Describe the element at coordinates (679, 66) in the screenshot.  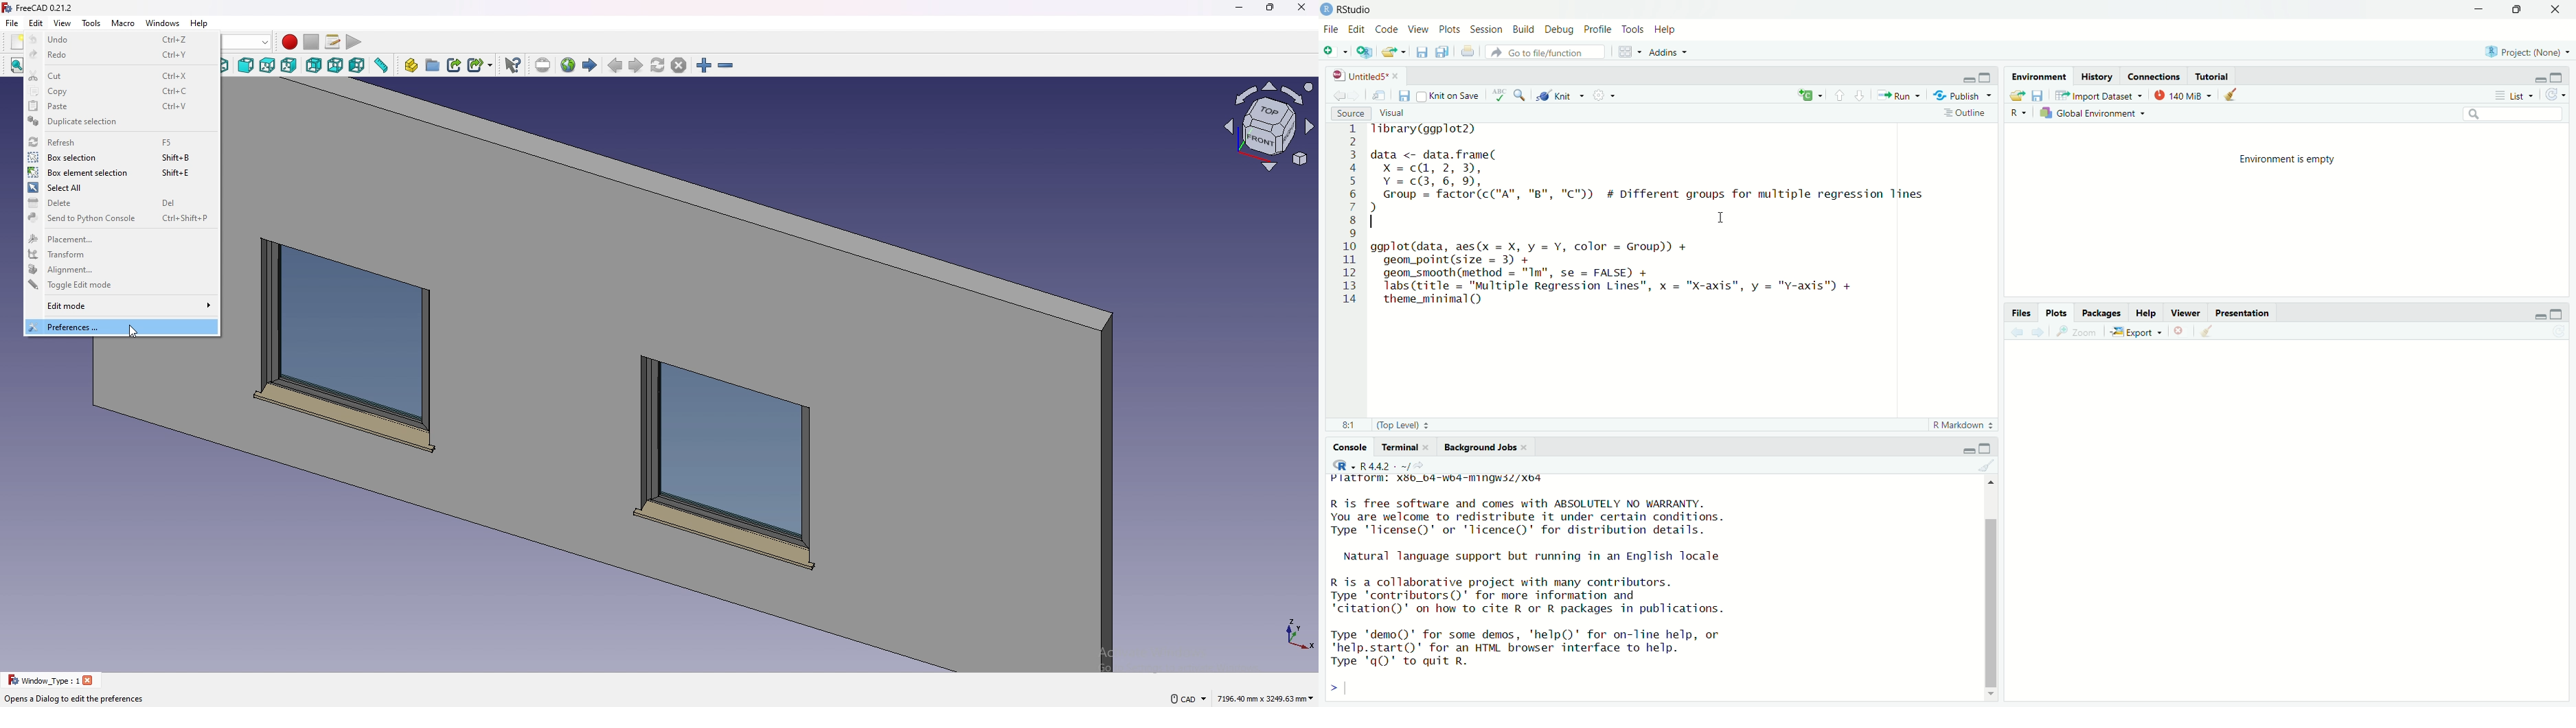
I see `stop loading` at that location.